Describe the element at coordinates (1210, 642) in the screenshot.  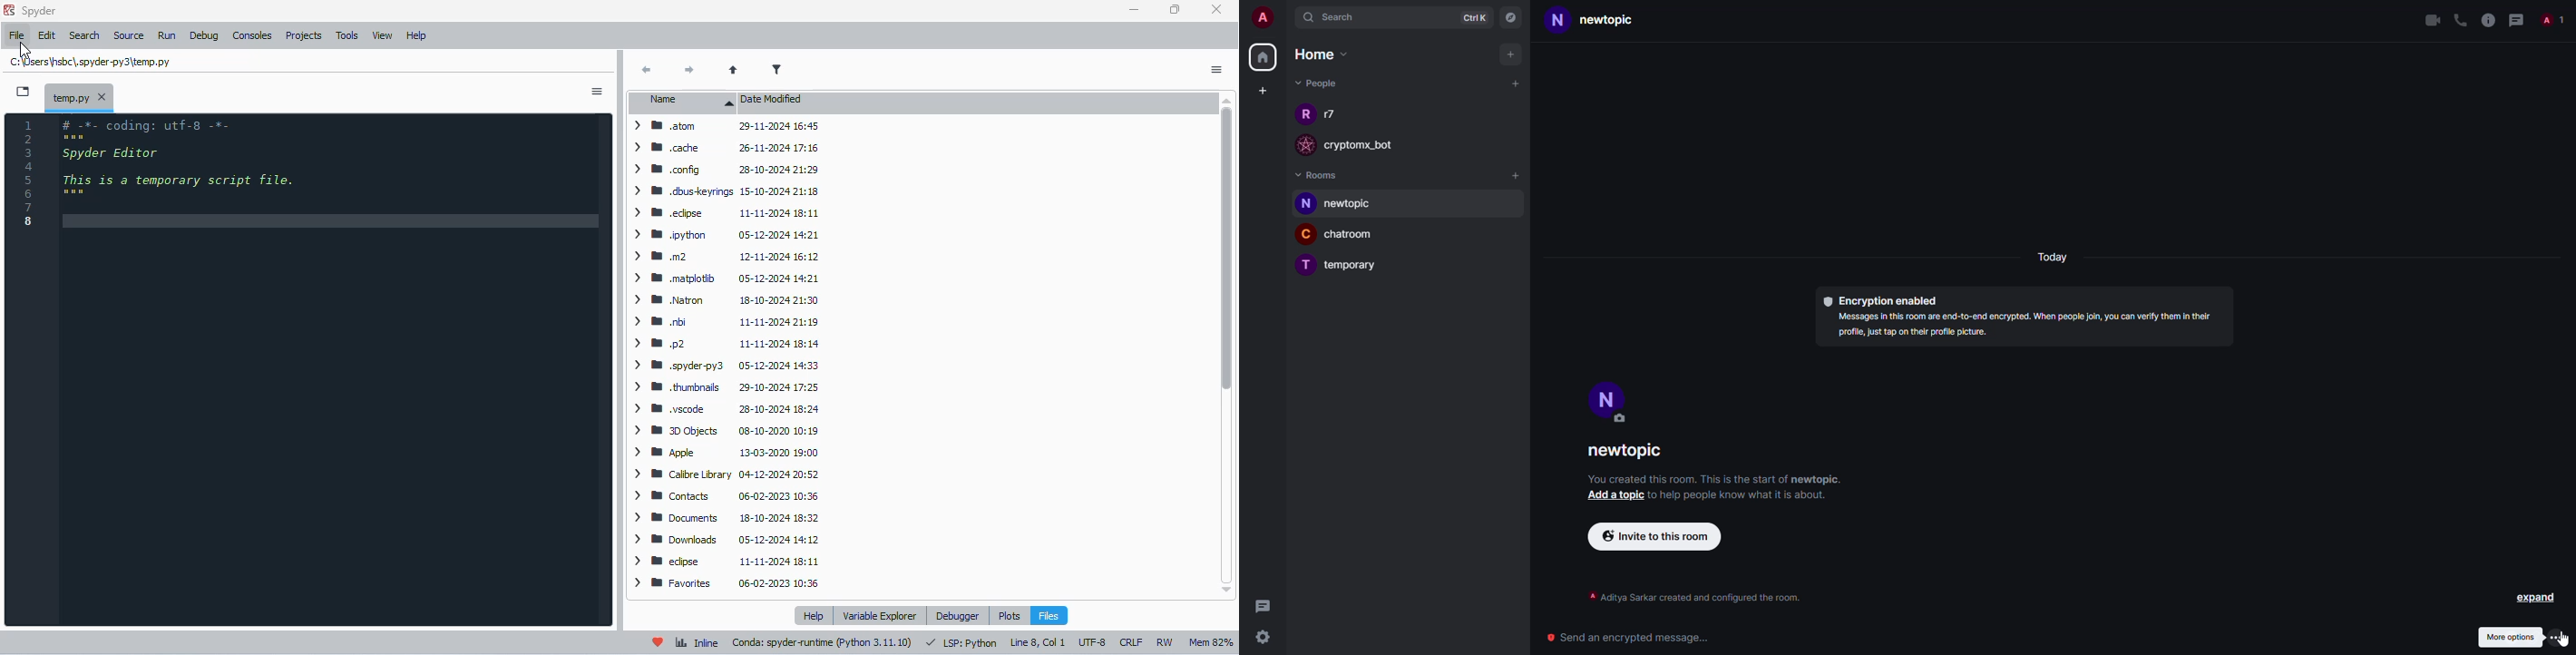
I see `mem 82%` at that location.